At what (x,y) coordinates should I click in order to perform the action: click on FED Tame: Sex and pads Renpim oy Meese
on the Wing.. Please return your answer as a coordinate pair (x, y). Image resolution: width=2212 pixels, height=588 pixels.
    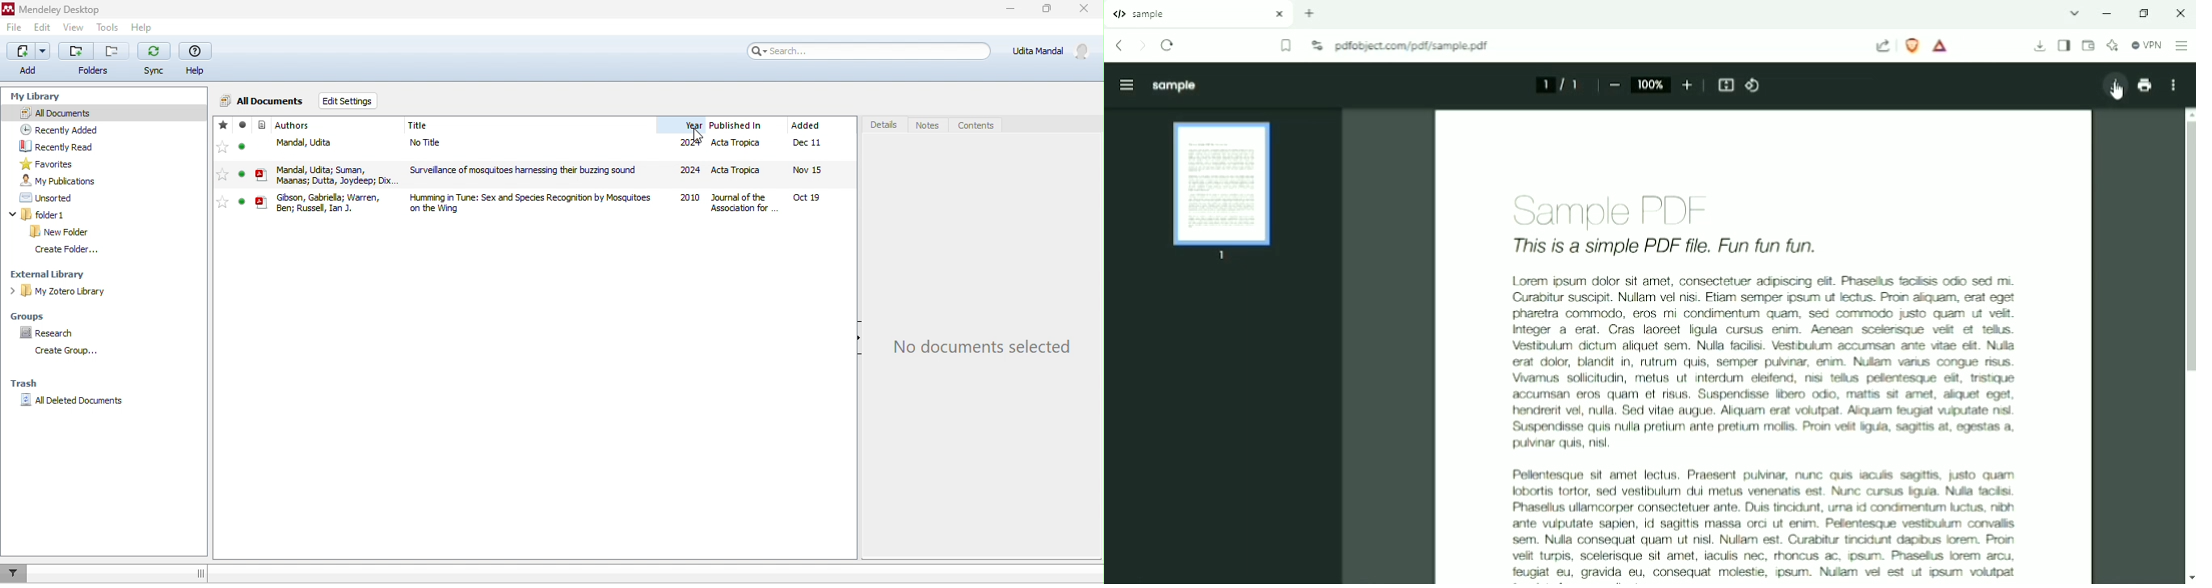
    Looking at the image, I should click on (527, 203).